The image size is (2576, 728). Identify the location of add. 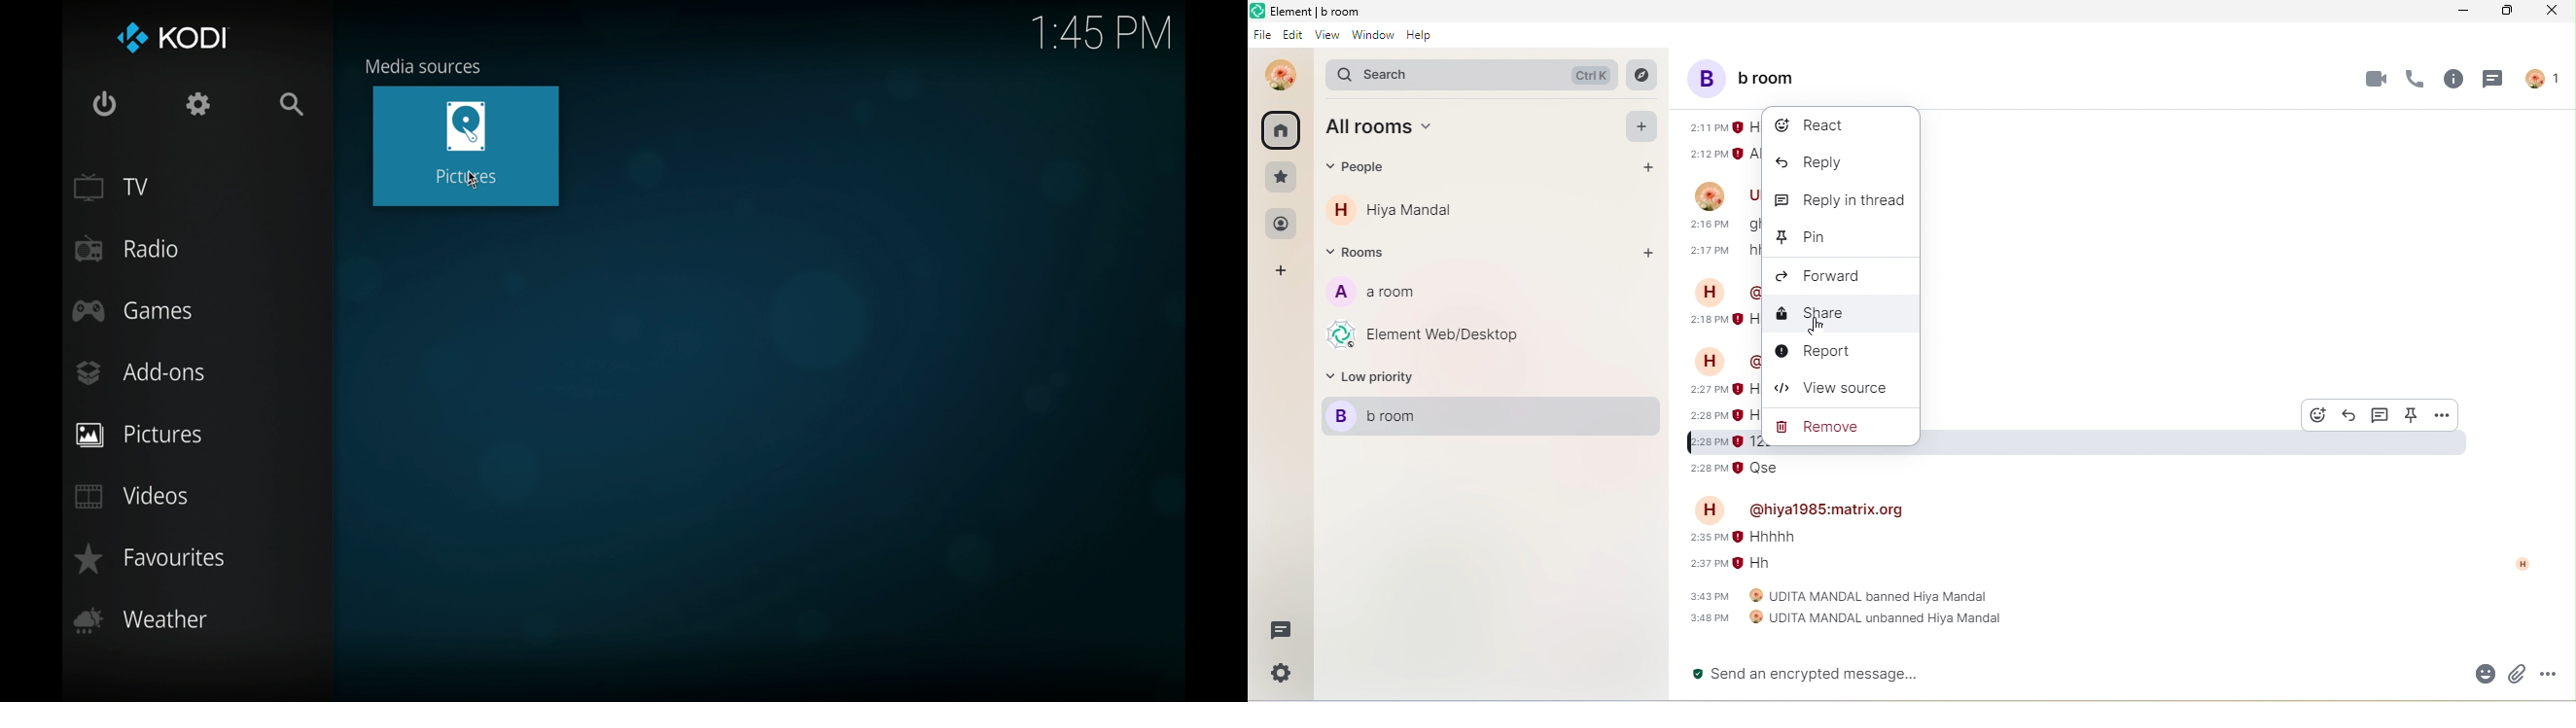
(1284, 272).